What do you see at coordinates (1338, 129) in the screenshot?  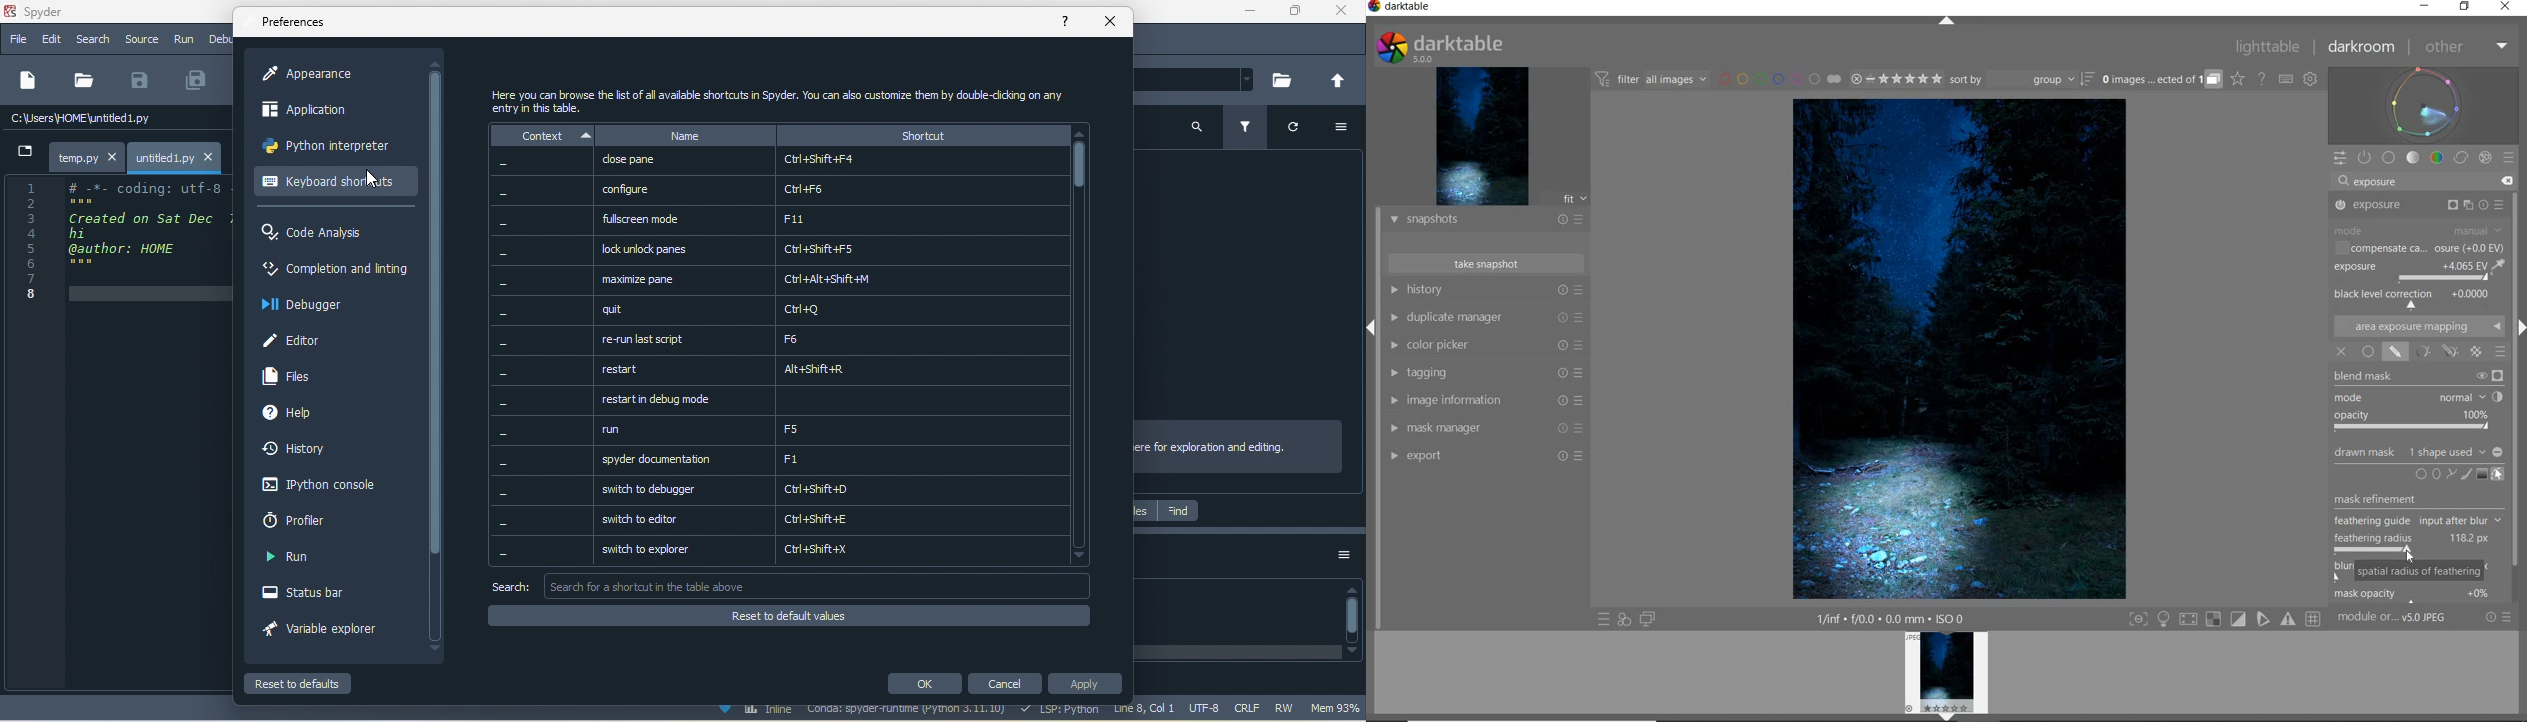 I see `option` at bounding box center [1338, 129].